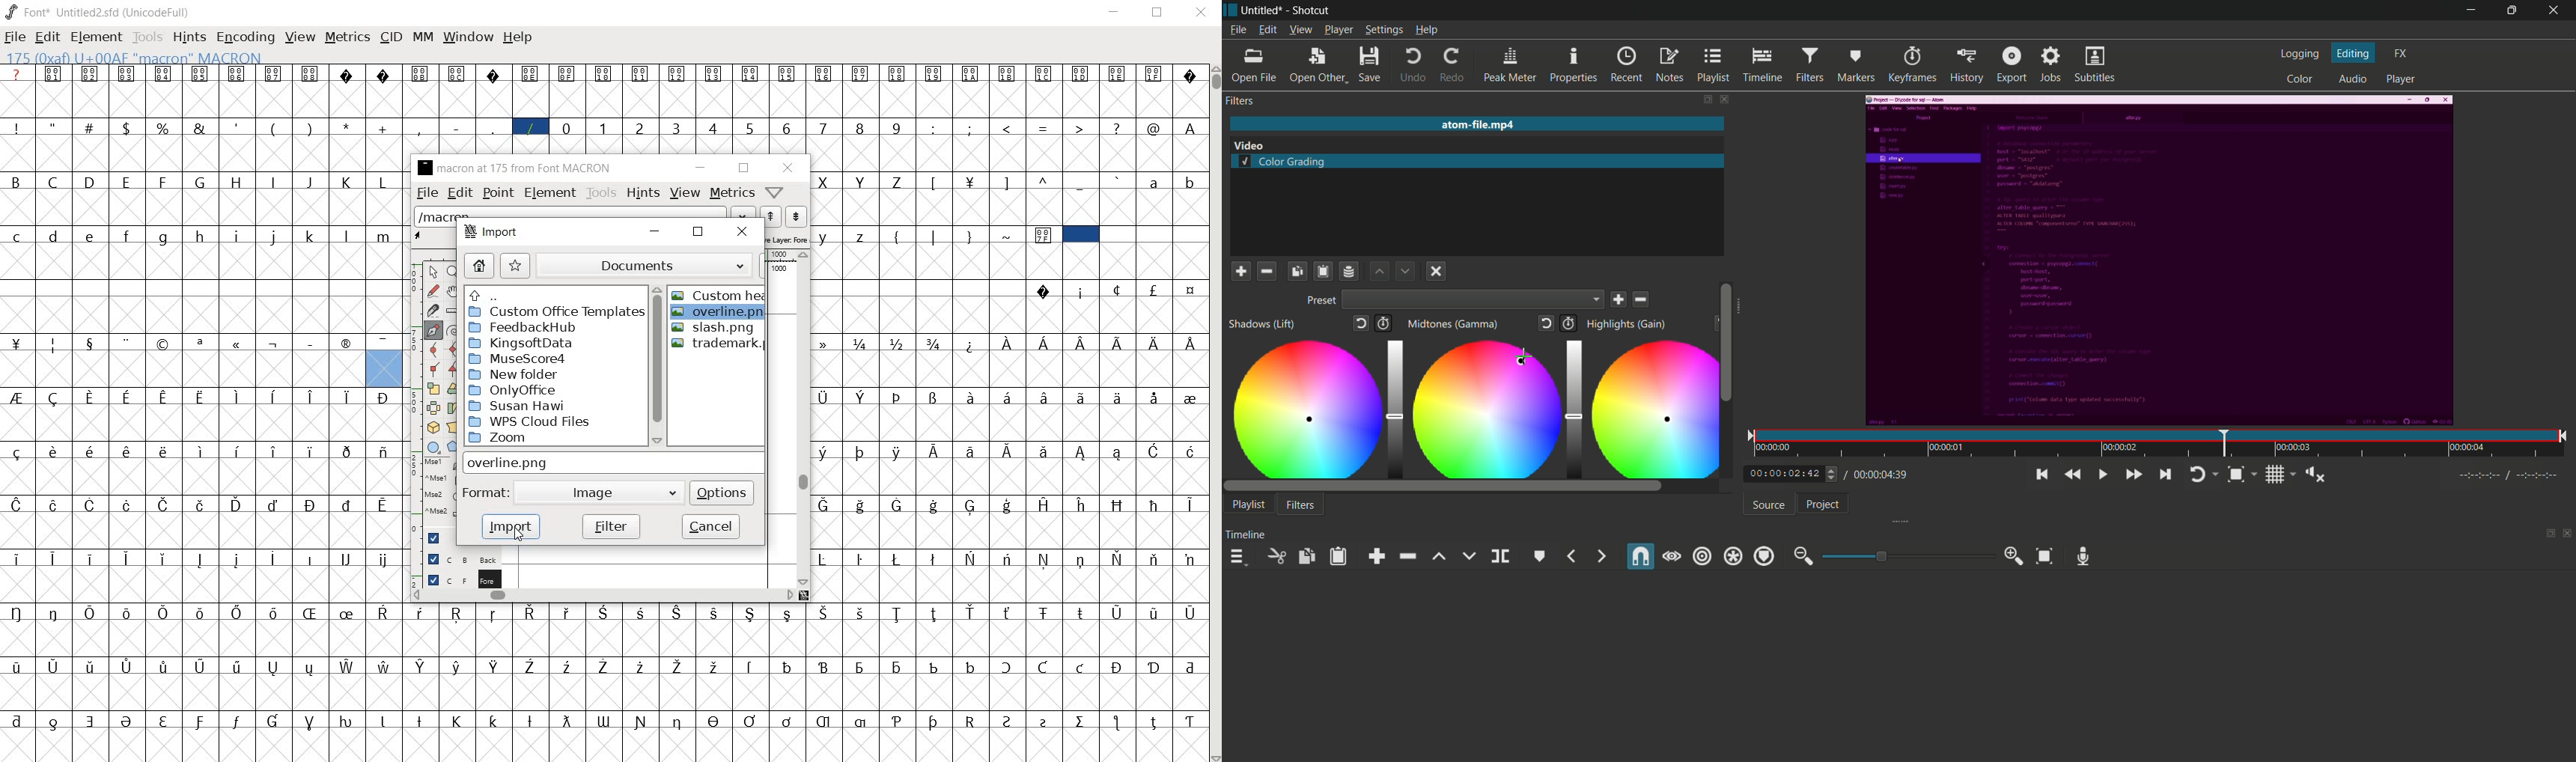 This screenshot has width=2576, height=784. I want to click on Symbol, so click(1117, 505).